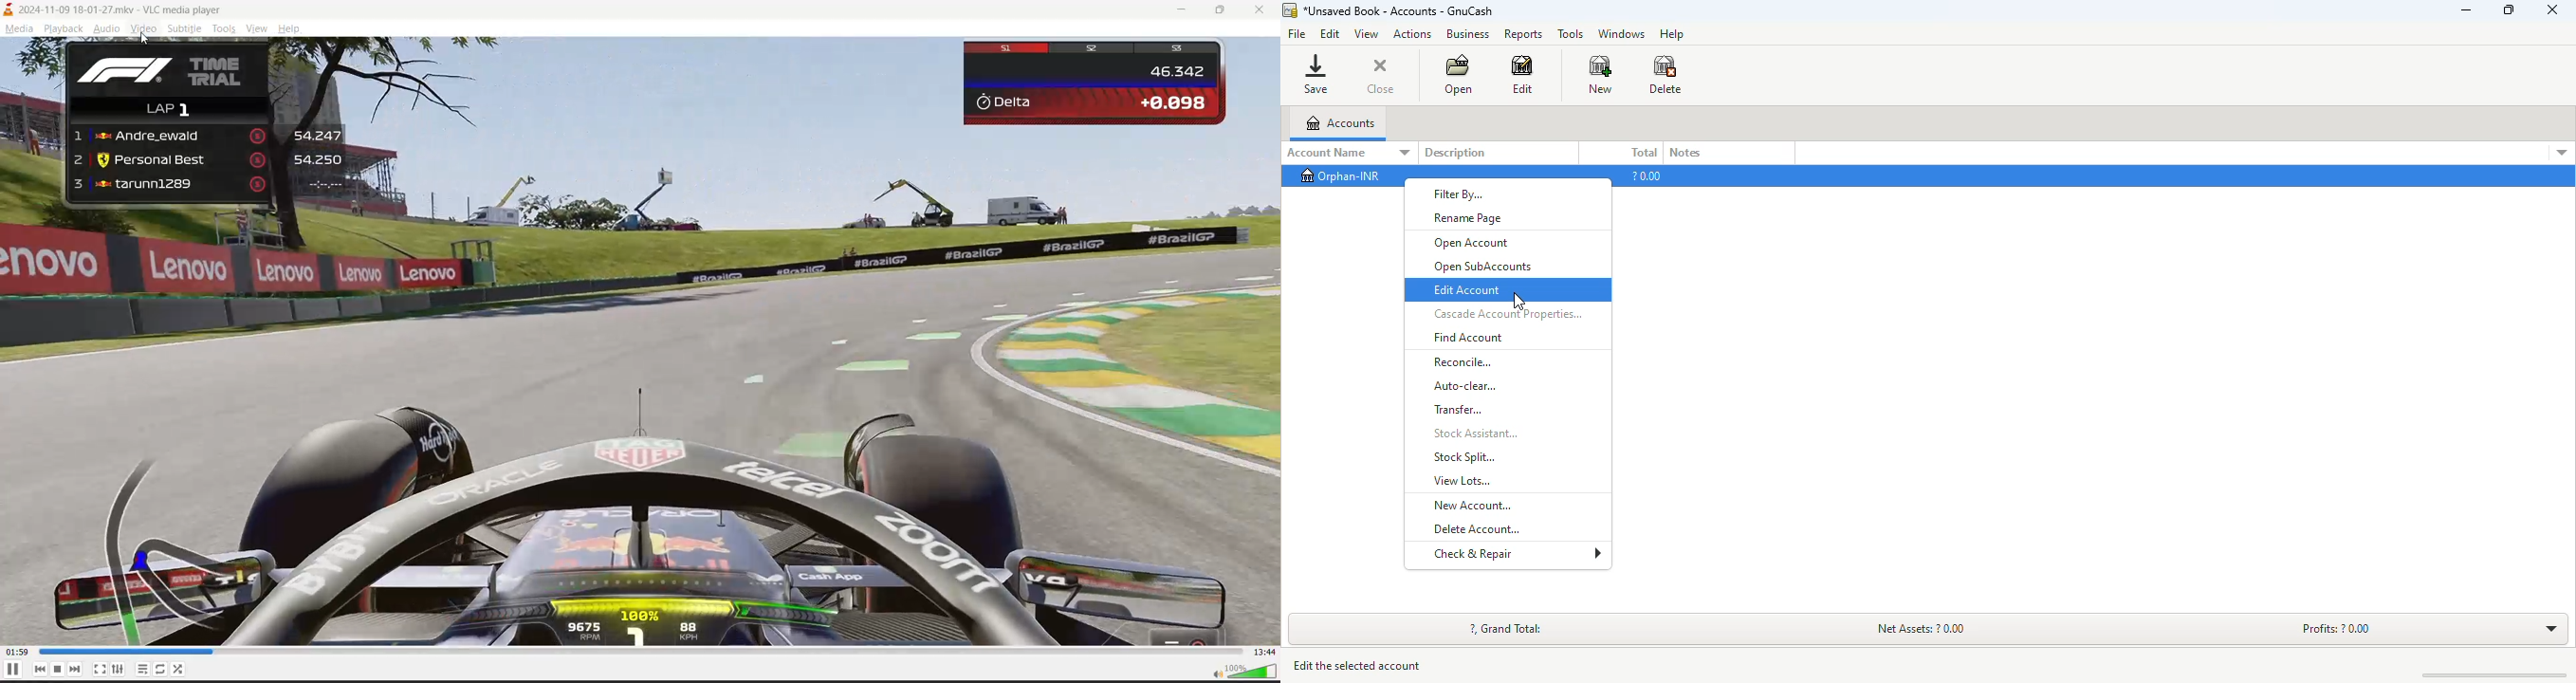  I want to click on title, so click(1399, 11).